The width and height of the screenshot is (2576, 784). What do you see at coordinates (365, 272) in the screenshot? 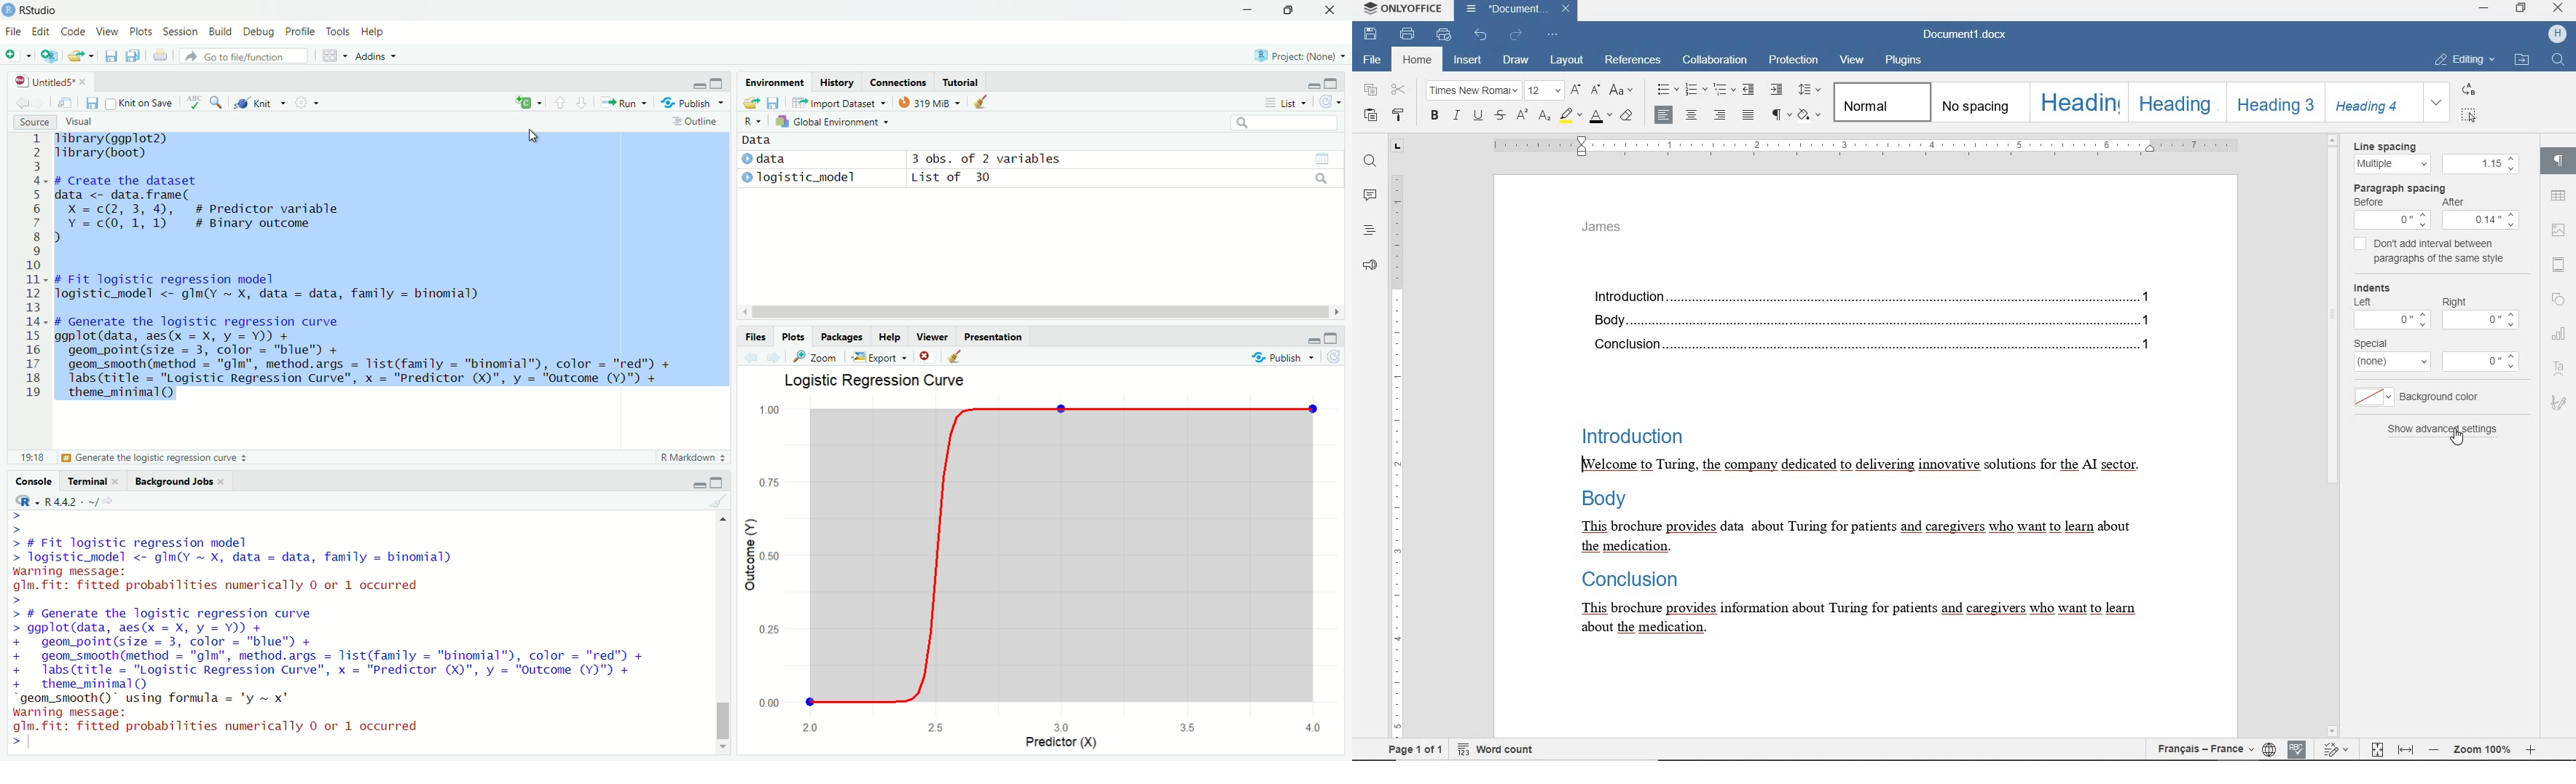
I see `Tlibrary(ggplot2)

library (boot)

# Create the dataset

data <- data.frame(
X =c(2, 3, 4), # Predictor variable
Y =c(, 1, 1) # Binary outcome

J

# Fit logistic regression model

Togistic_model <- gIm(Y ~ X, data = data, family = binomial) I

# Generate the logistic regression curve

ggplot(data, aes(x = X, y = Y)) +
geom_point(size = 3, color = "blue") +
geom_smooth(method = "gm", method.args = list(family = "binomial™), color = "red") +
Tabs (title = "Logistic Regression Curve", x = "Predictor (X)", y = "outcome (Y)") +
theme_minimal()` at bounding box center [365, 272].